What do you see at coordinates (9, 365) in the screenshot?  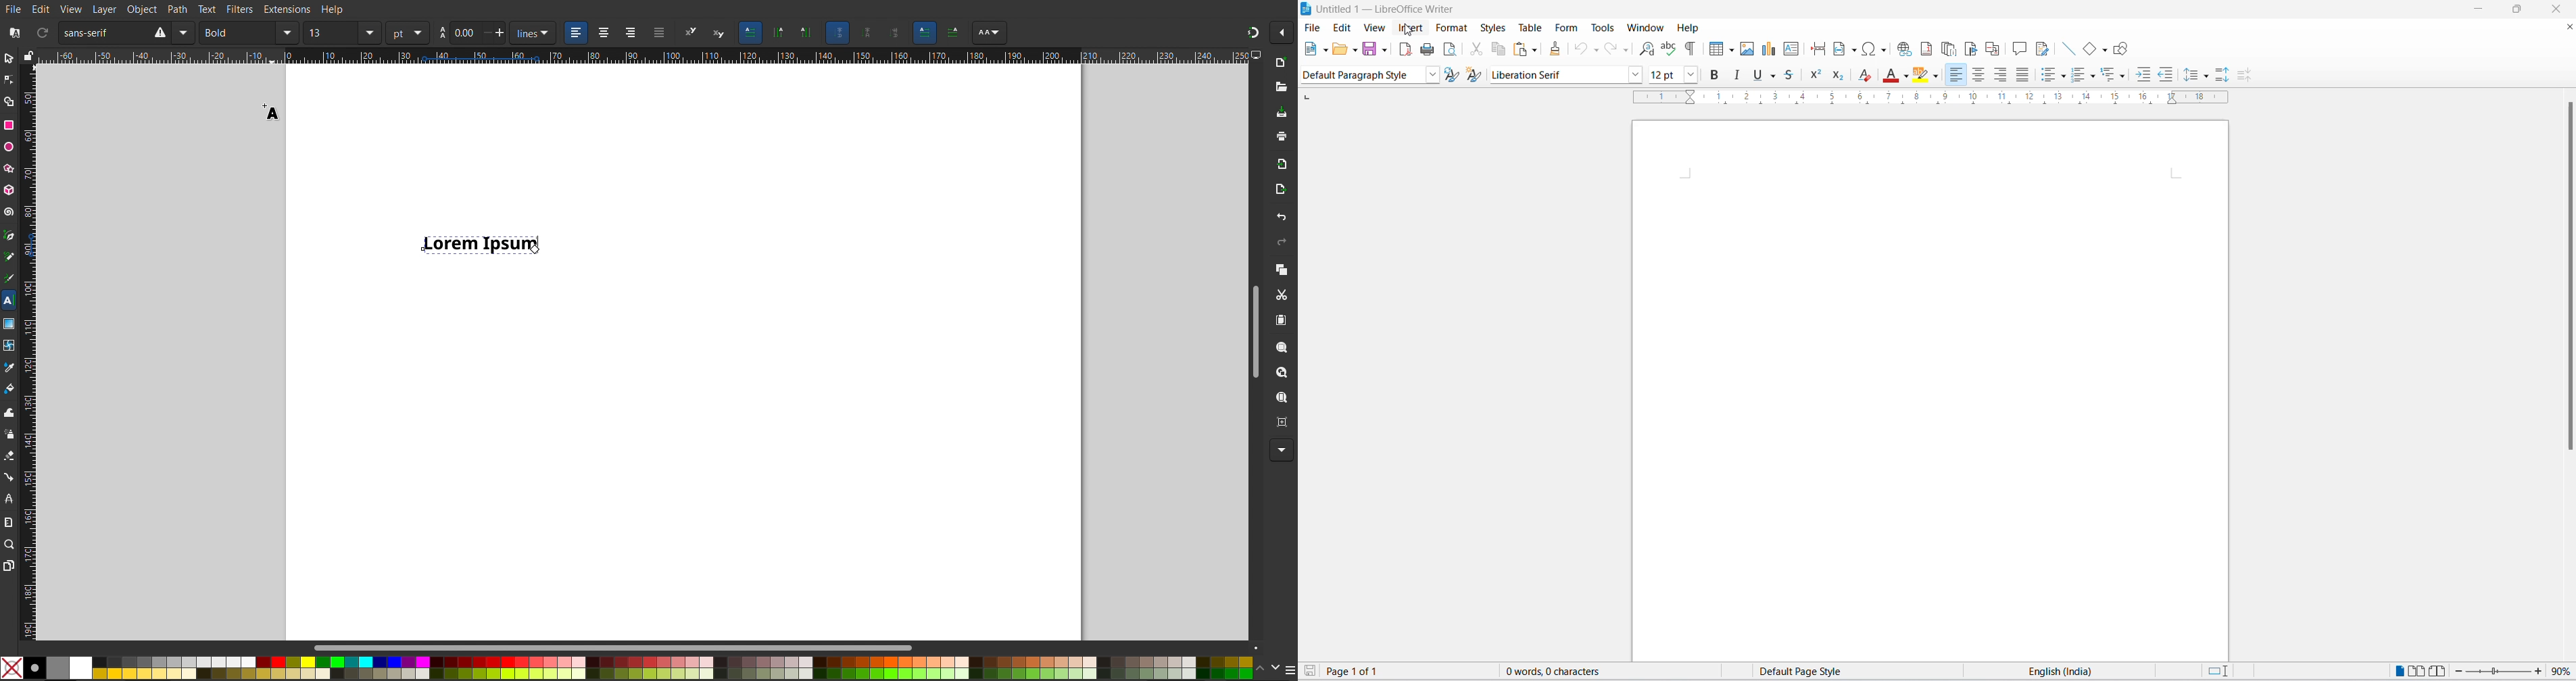 I see `Dropper Tool` at bounding box center [9, 365].